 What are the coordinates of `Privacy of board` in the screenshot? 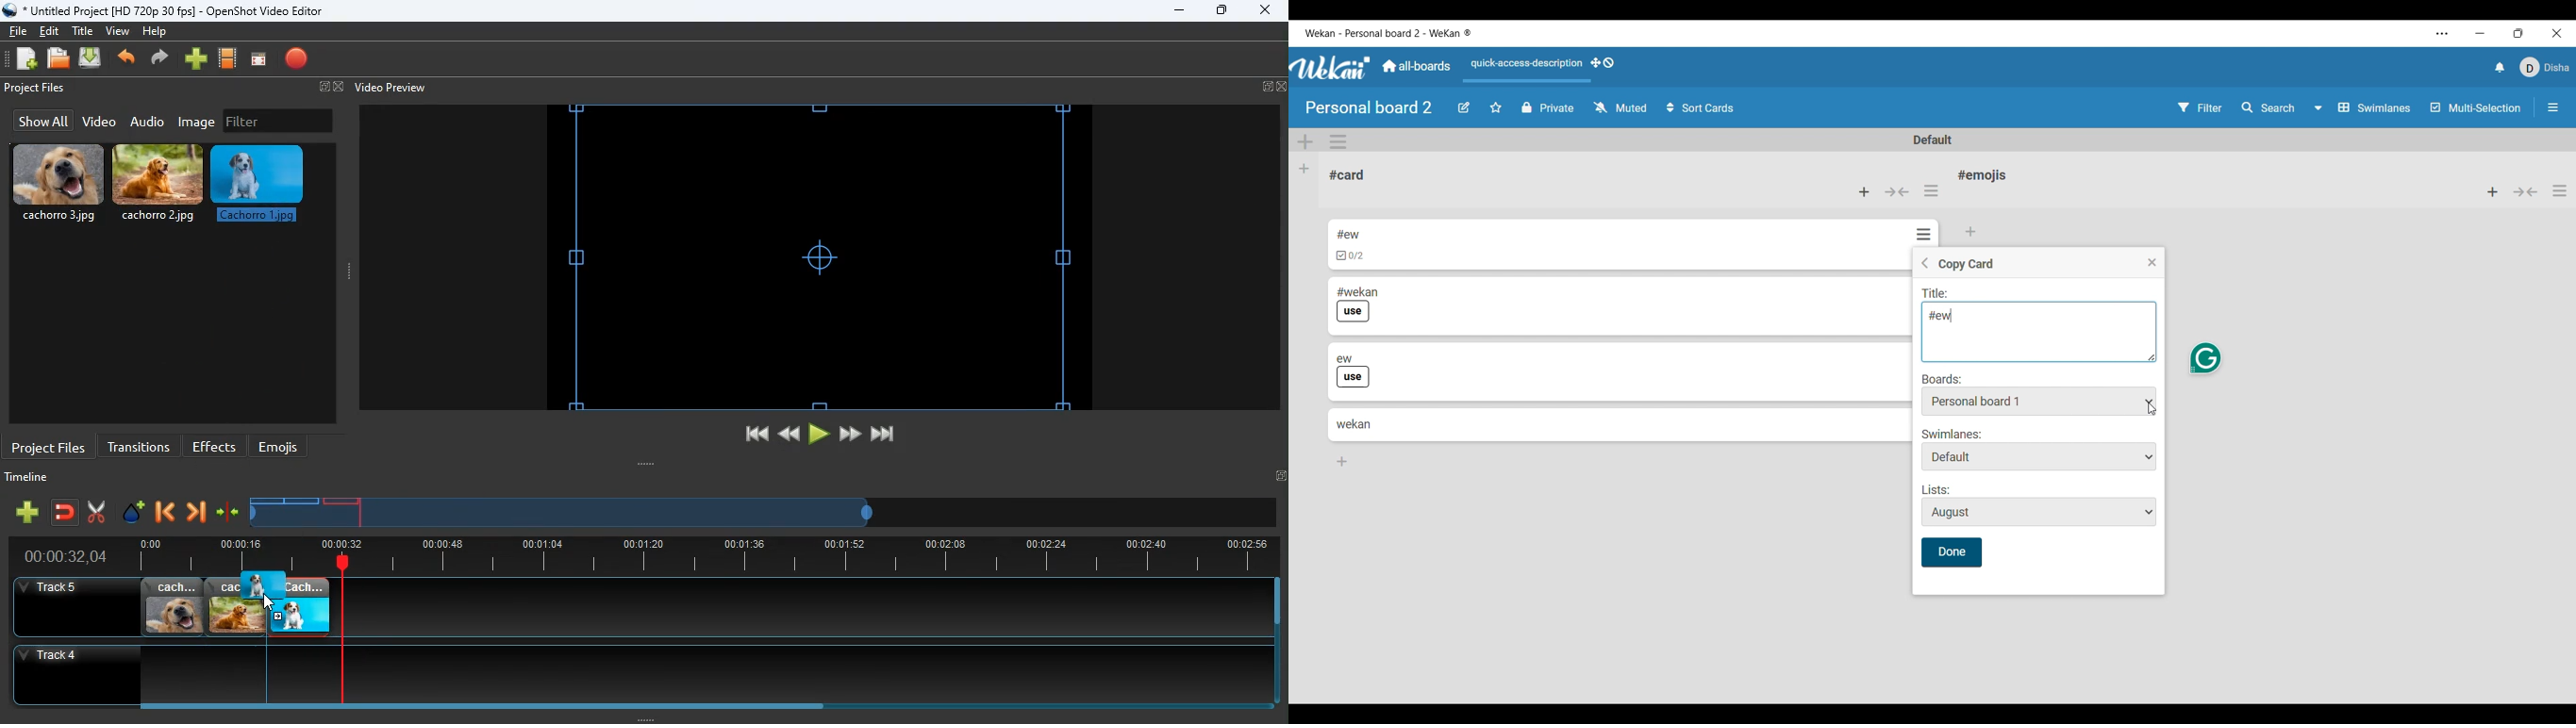 It's located at (1548, 107).